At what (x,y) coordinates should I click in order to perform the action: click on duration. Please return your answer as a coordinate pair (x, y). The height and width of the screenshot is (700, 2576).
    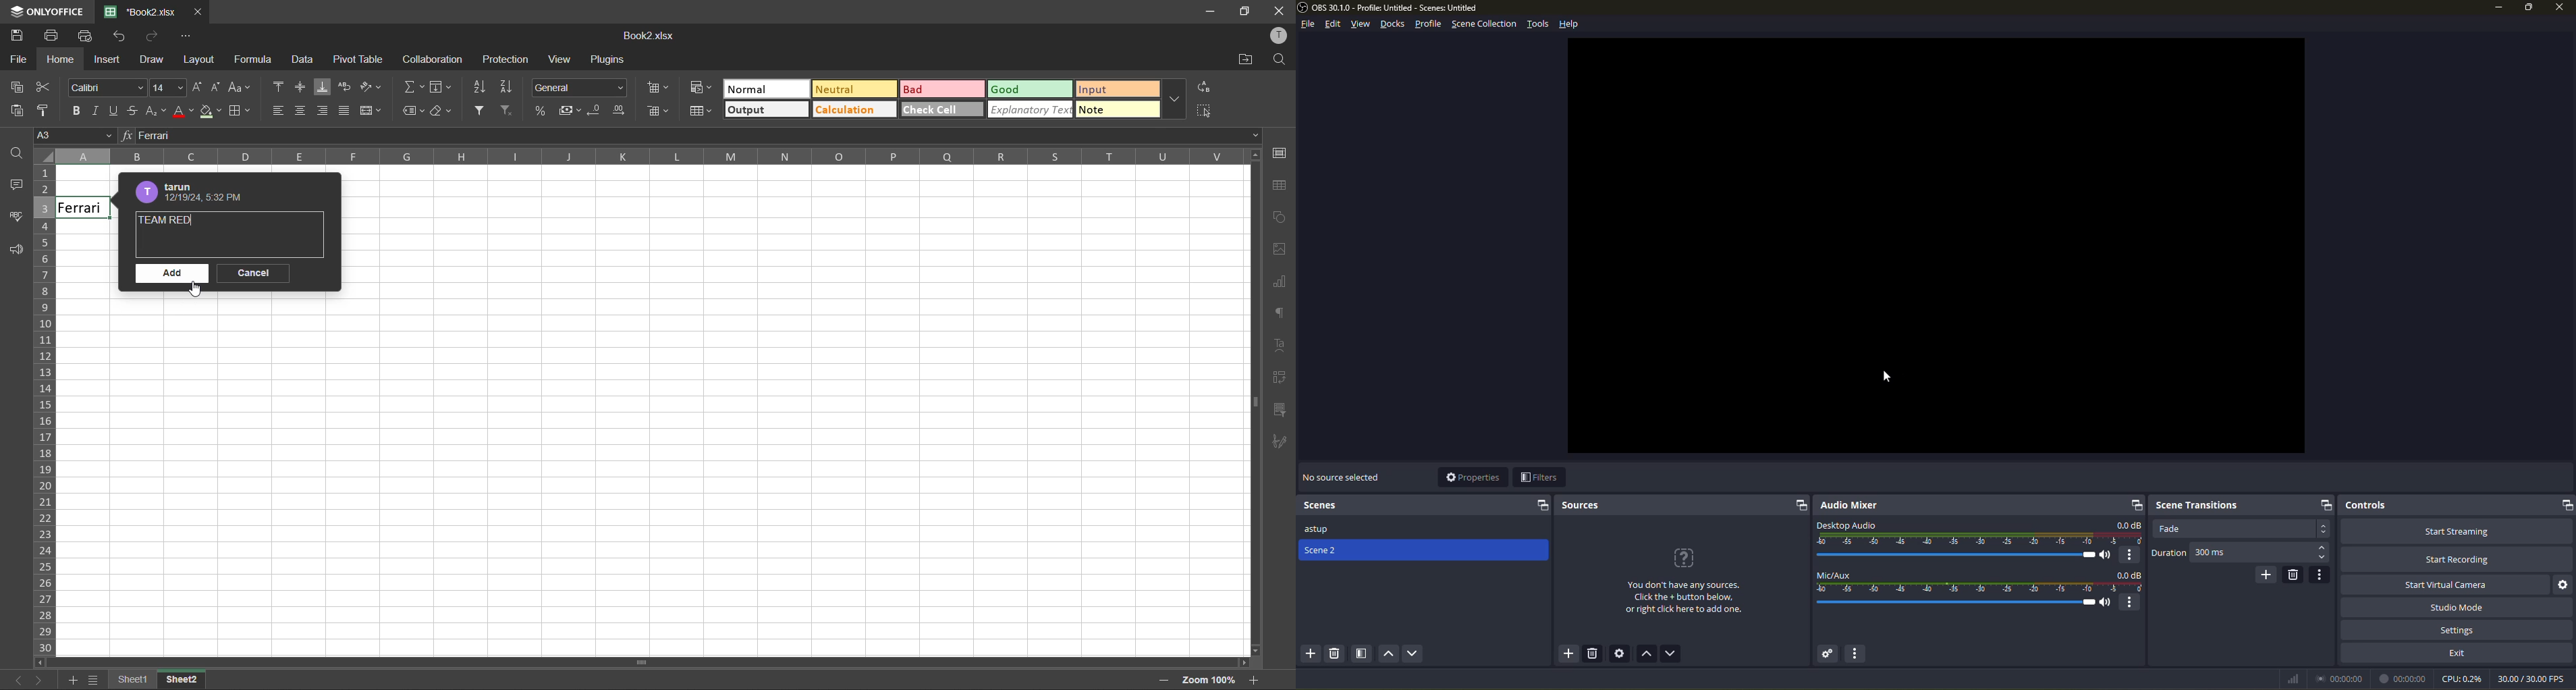
    Looking at the image, I should click on (2170, 553).